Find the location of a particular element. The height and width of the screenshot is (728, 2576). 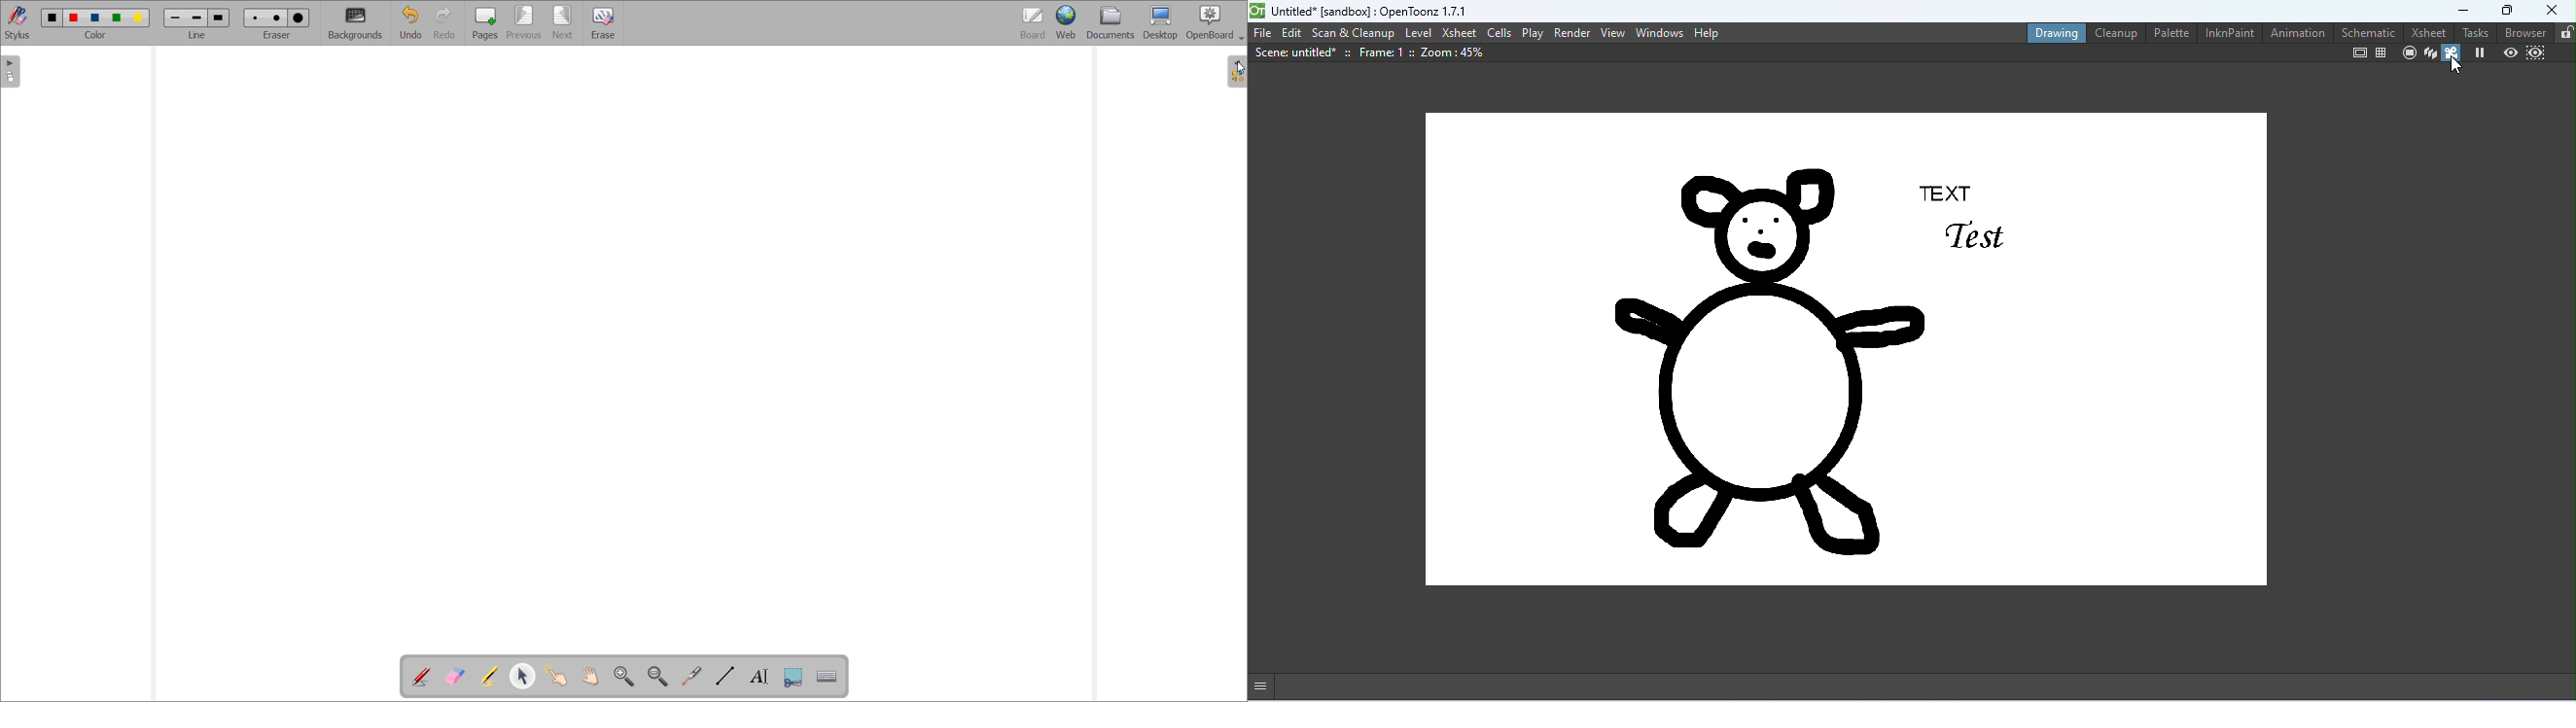

cells is located at coordinates (1500, 32).